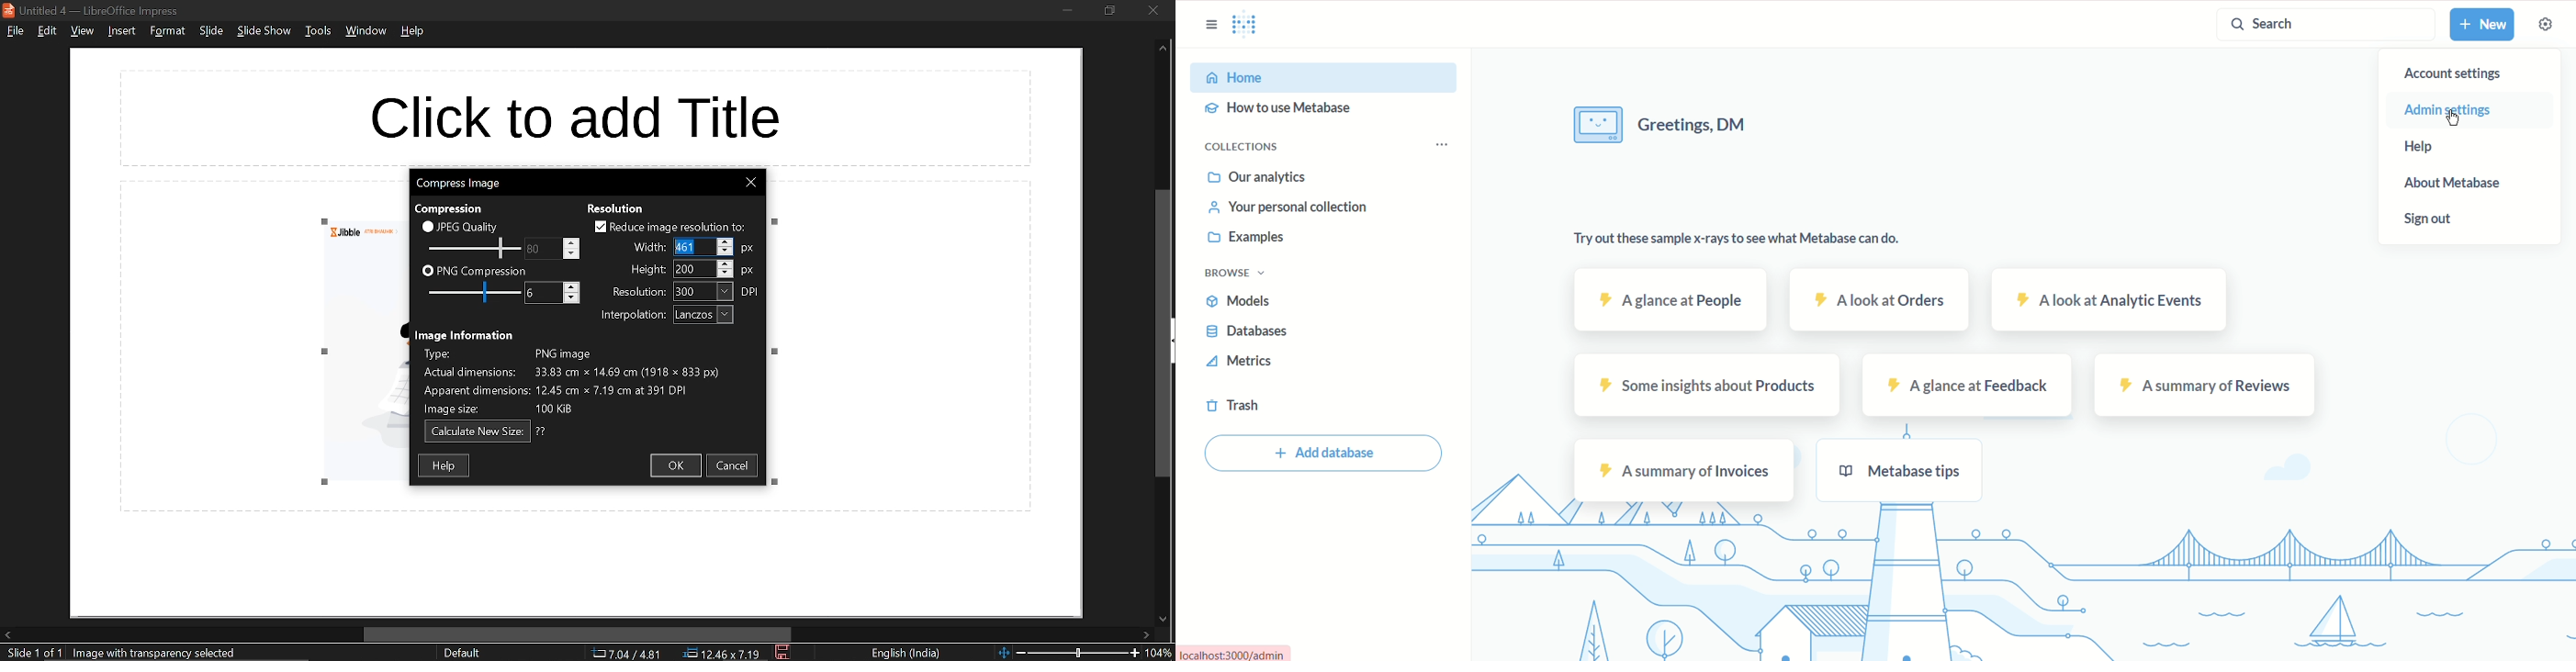  Describe the element at coordinates (7, 635) in the screenshot. I see `move left` at that location.